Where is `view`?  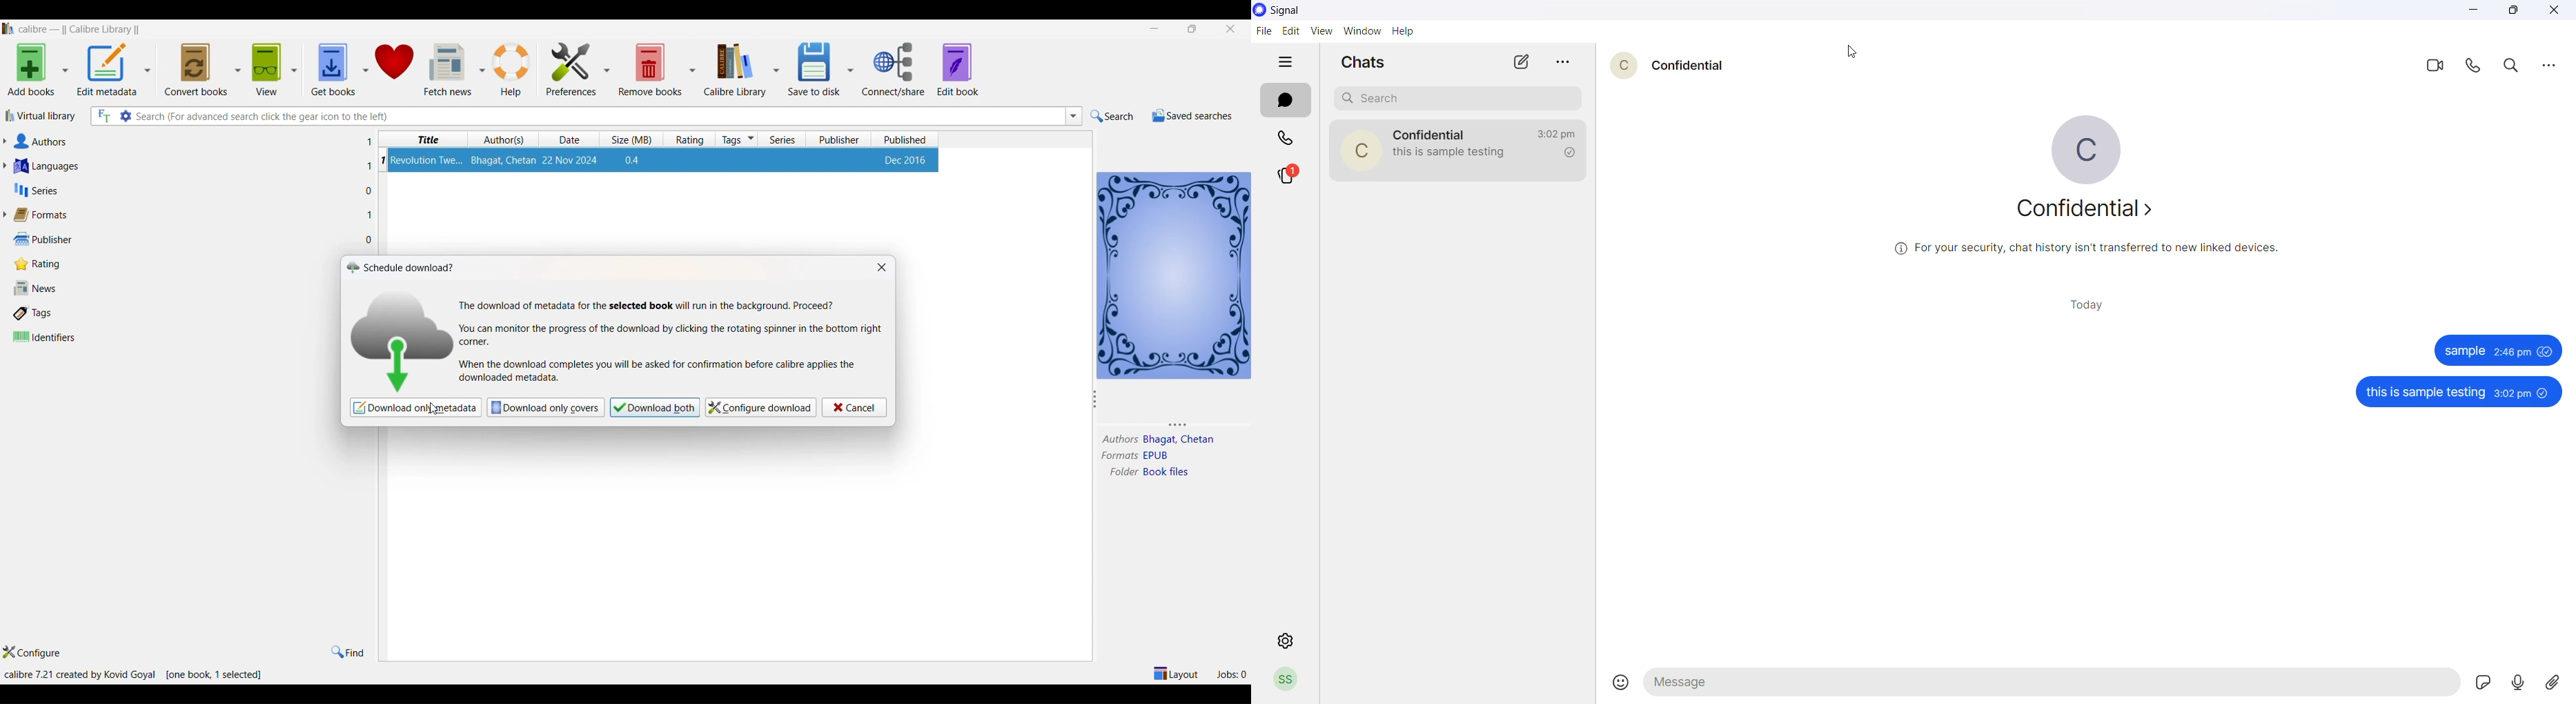 view is located at coordinates (1320, 30).